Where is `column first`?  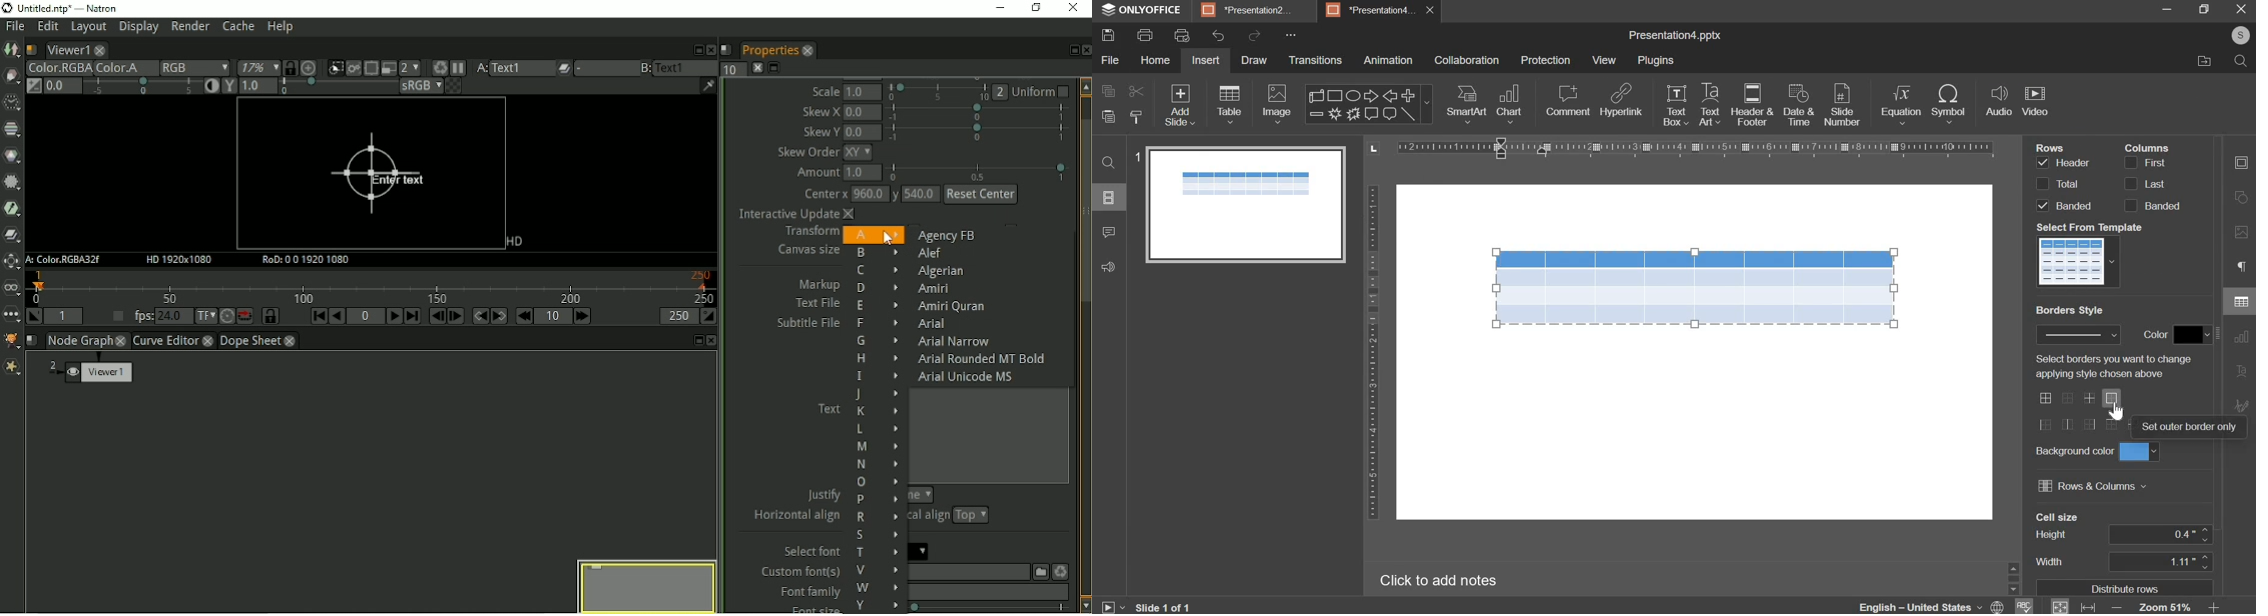 column first is located at coordinates (2148, 161).